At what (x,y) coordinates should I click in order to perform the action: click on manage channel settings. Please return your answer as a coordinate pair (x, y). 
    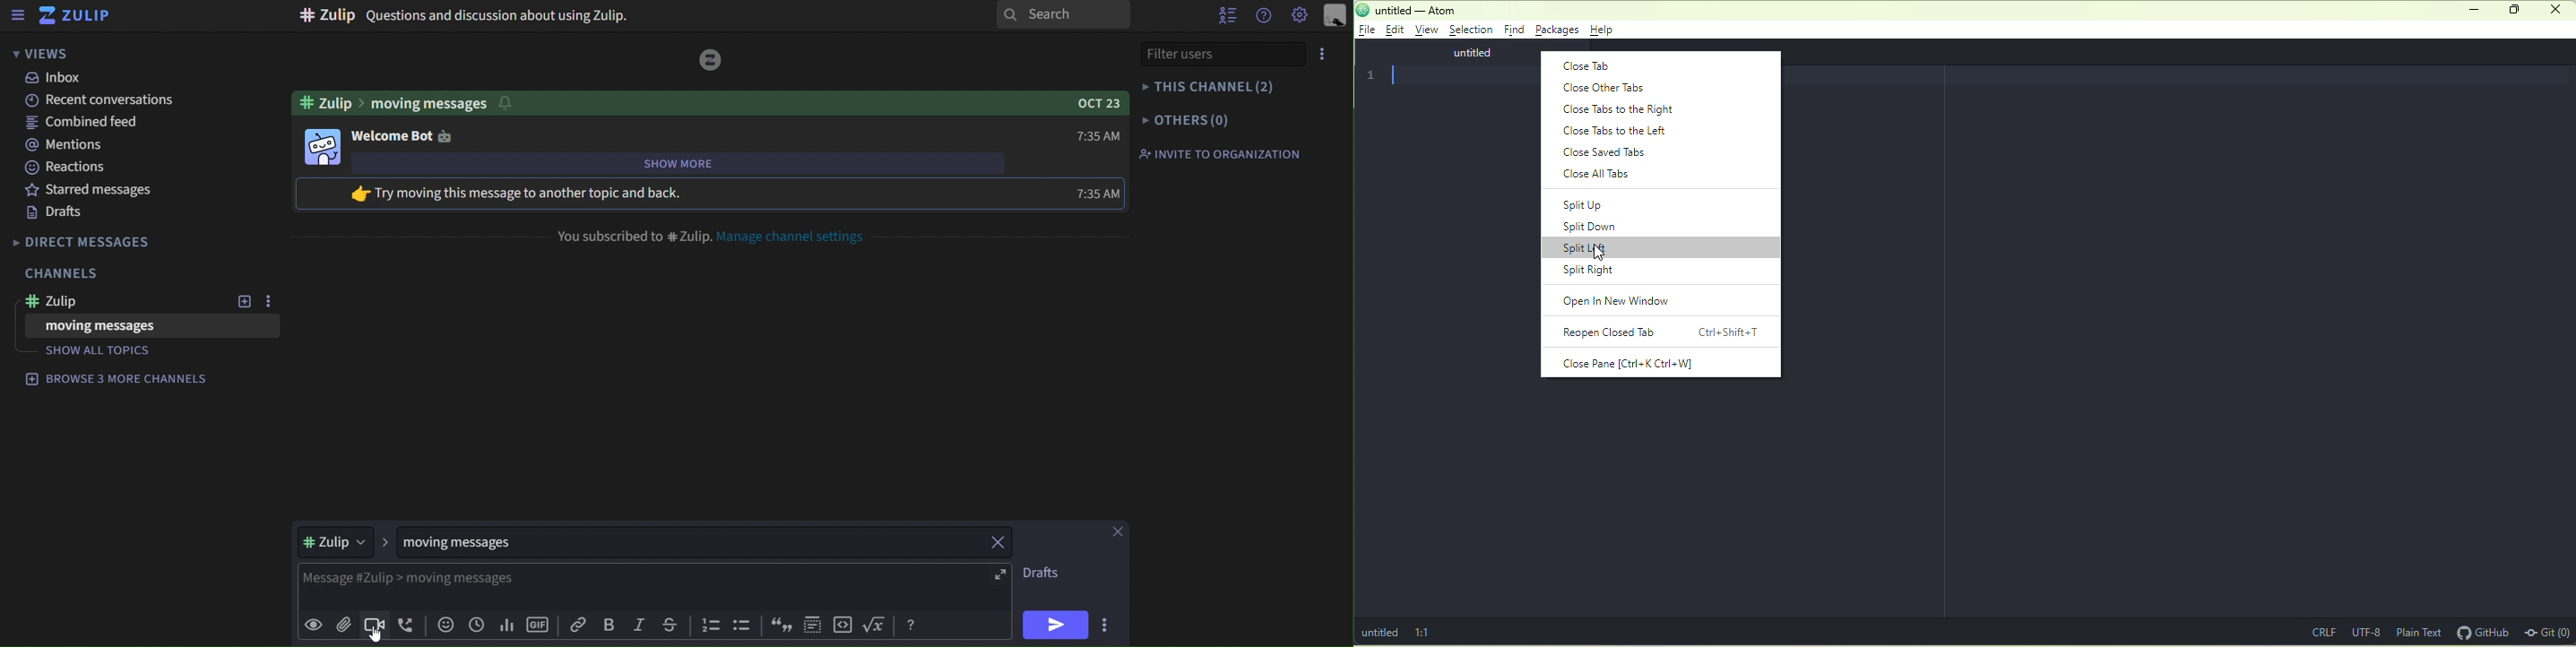
    Looking at the image, I should click on (799, 237).